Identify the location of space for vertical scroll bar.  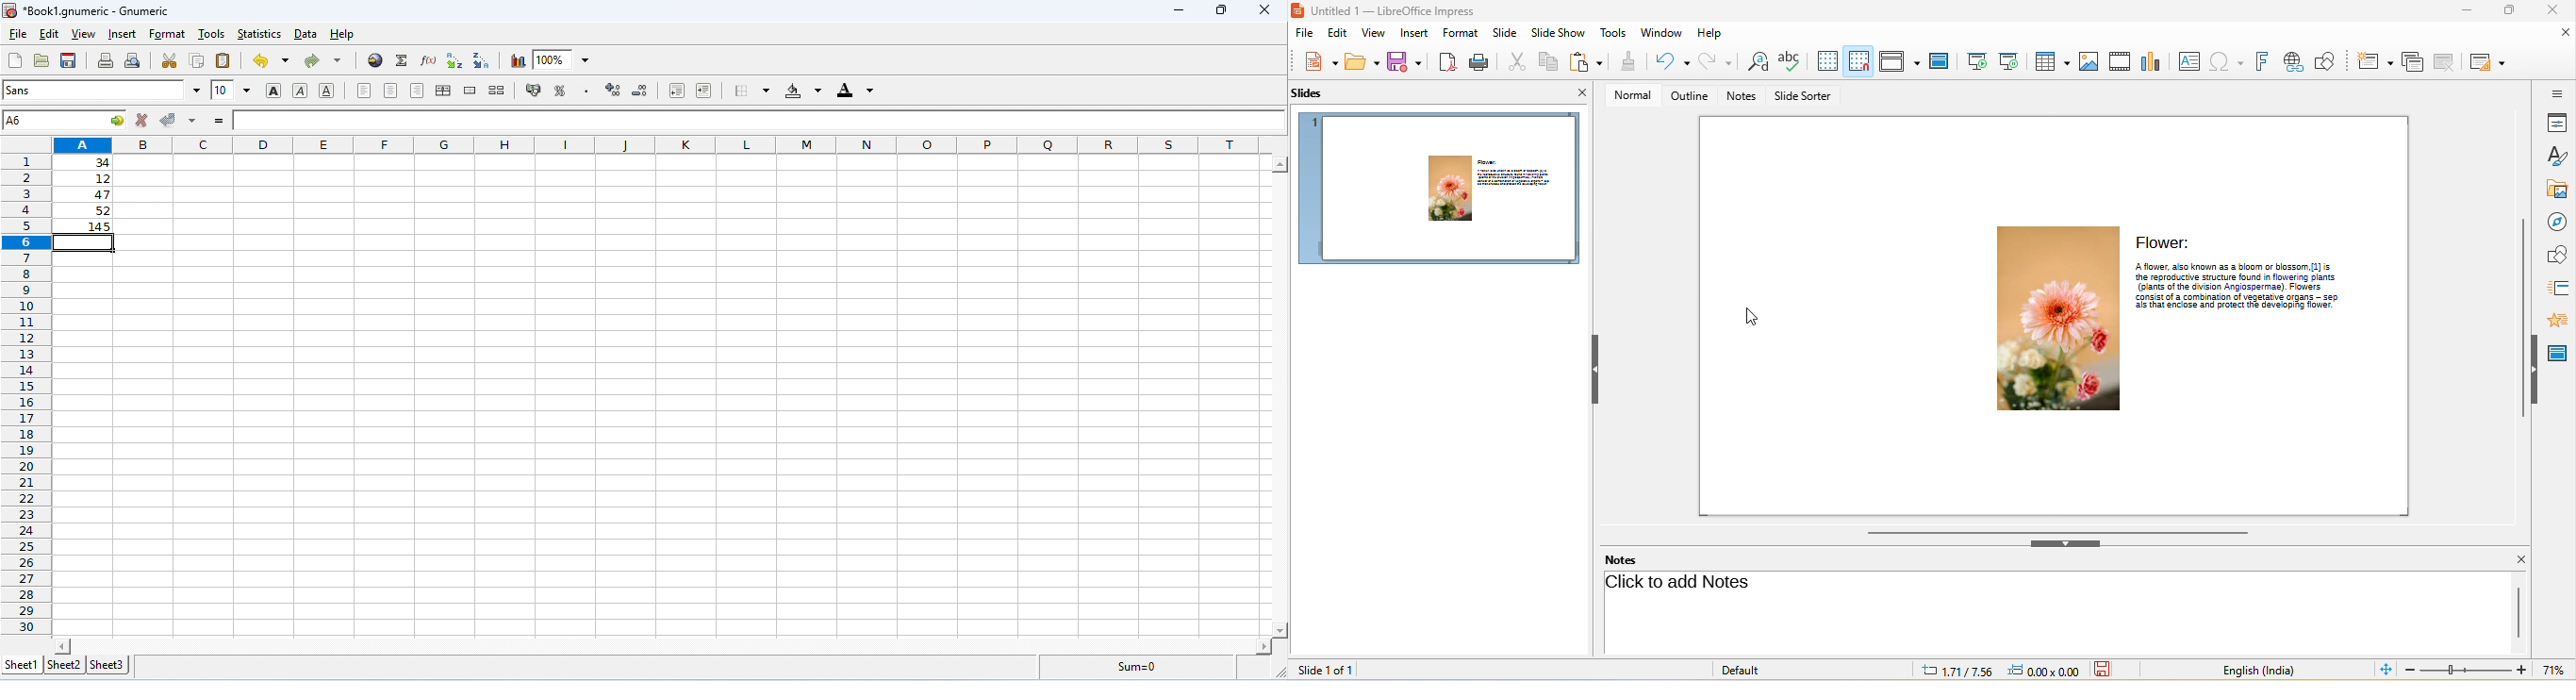
(1280, 399).